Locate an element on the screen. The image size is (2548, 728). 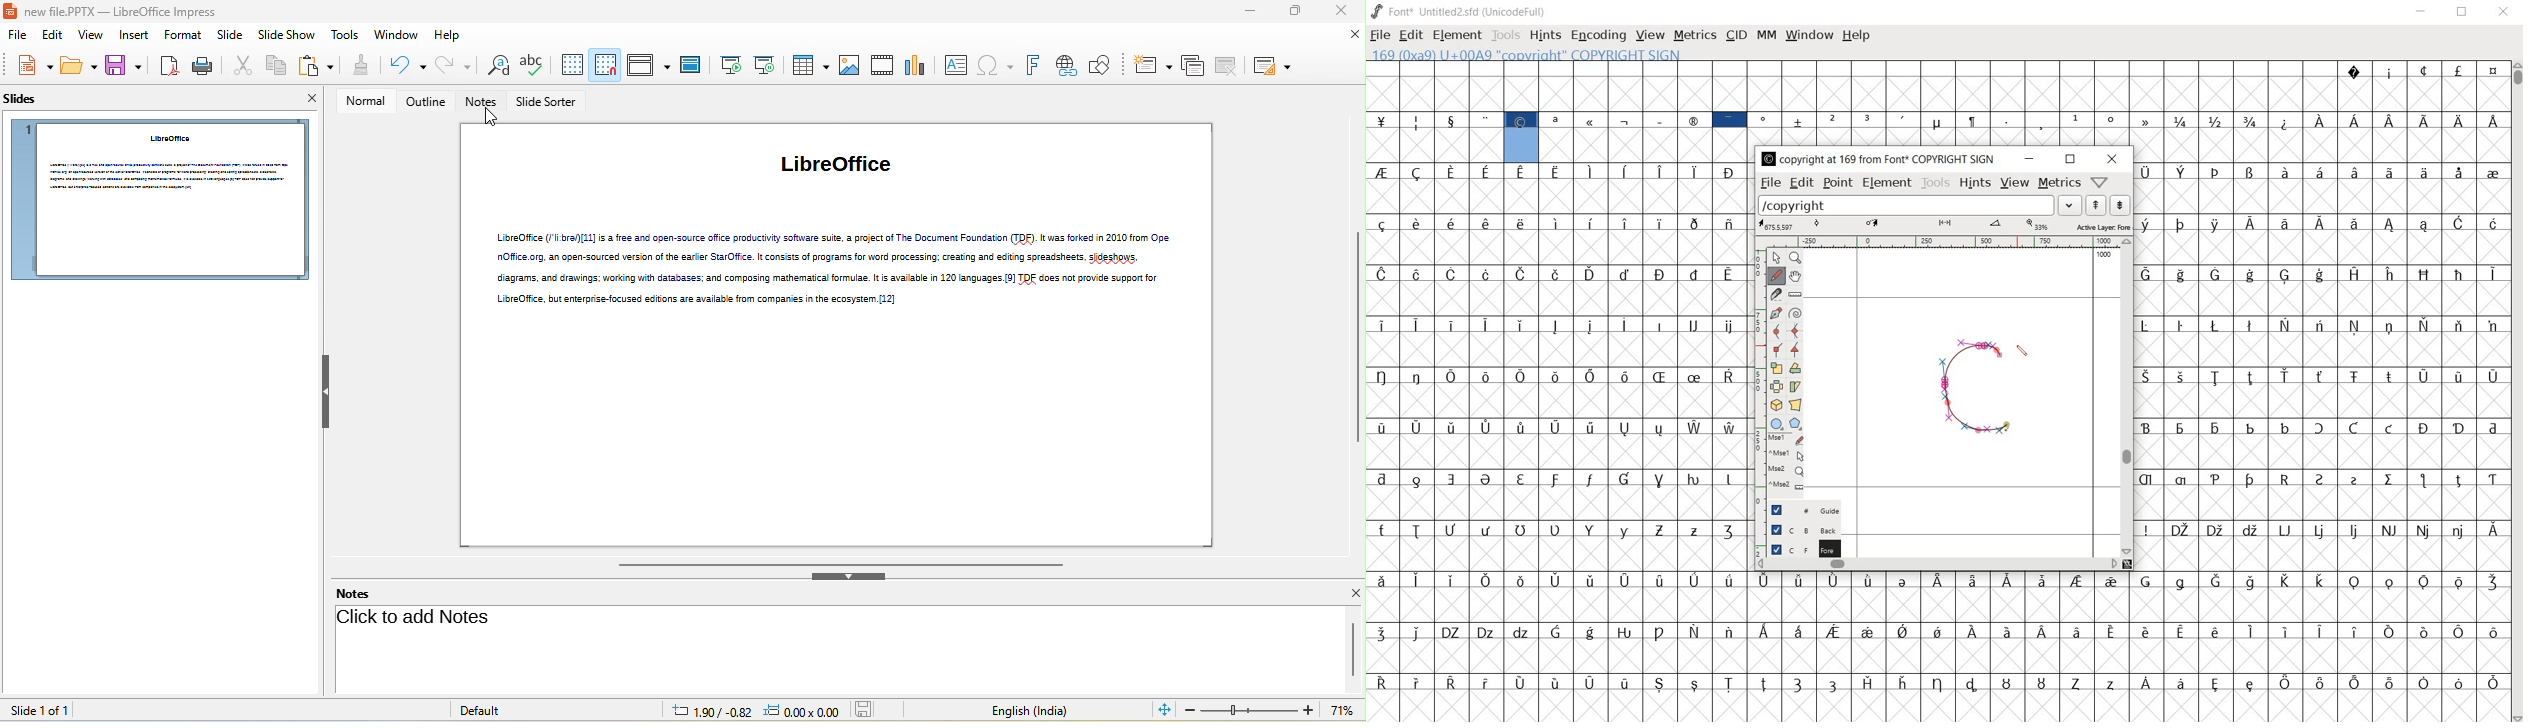
mAGNIFY is located at coordinates (1795, 258).